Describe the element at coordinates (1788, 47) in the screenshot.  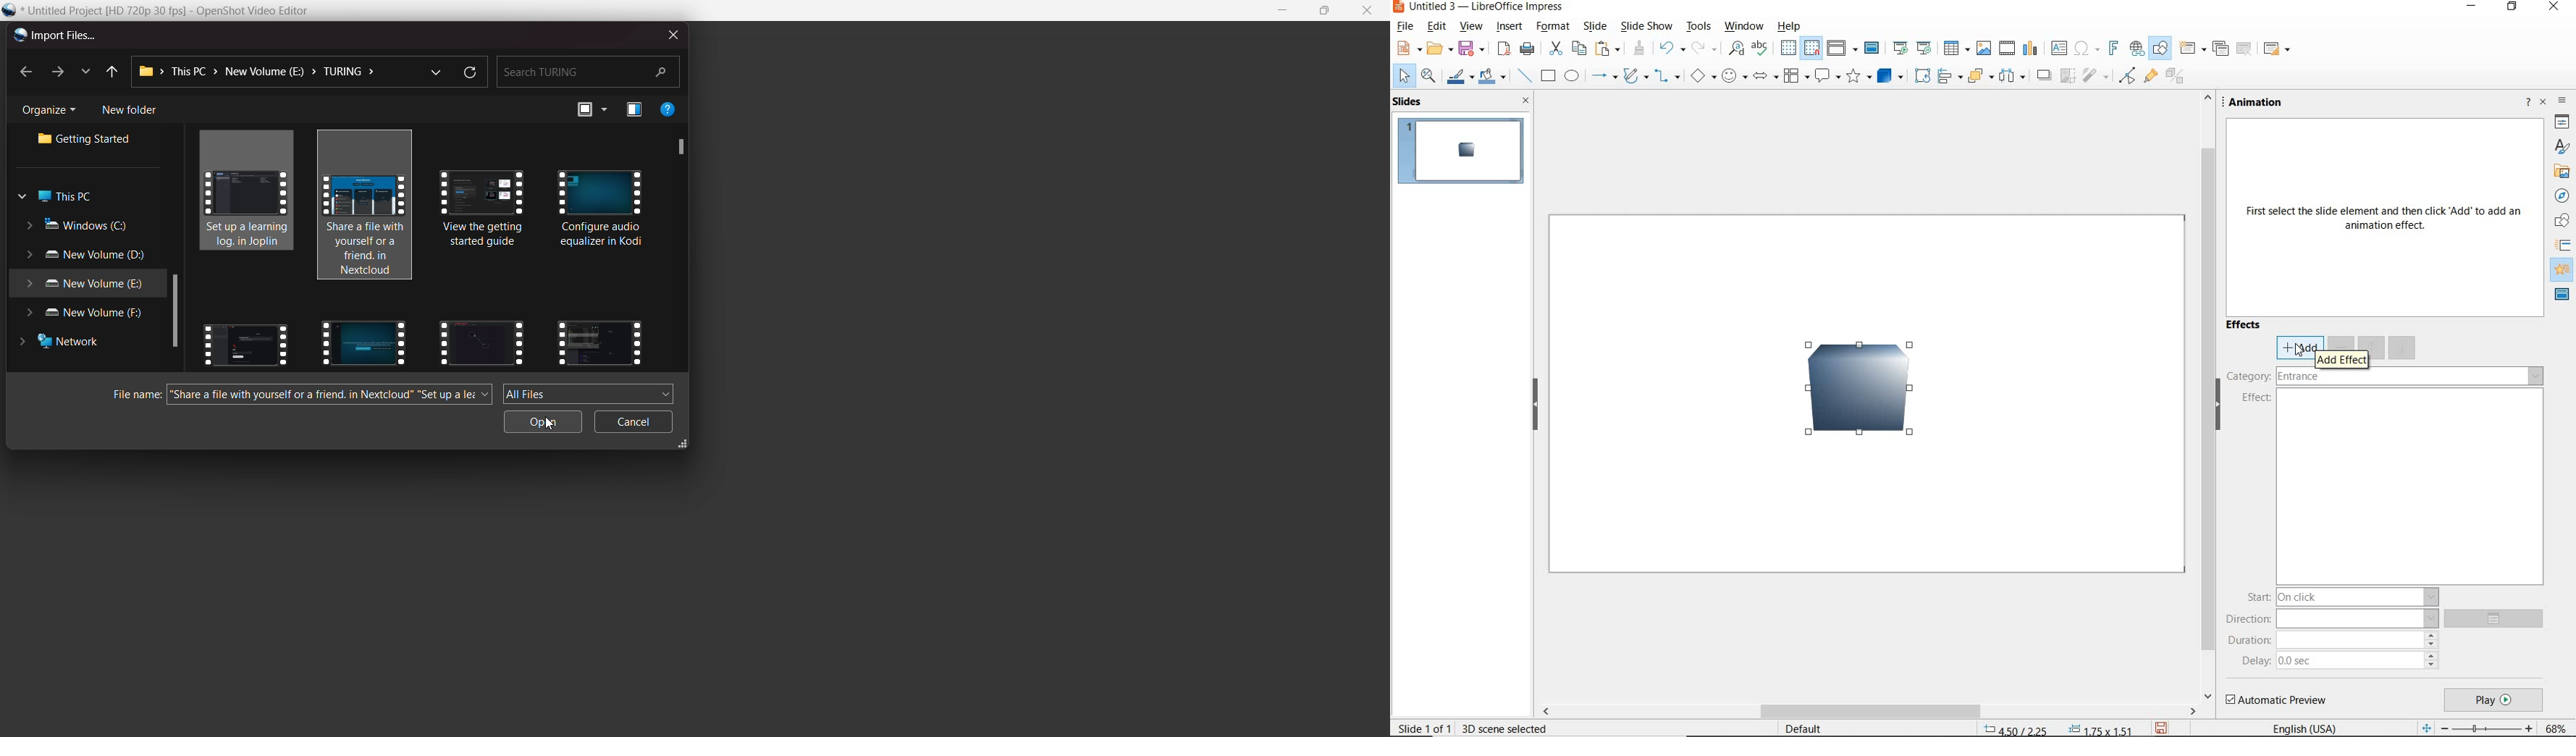
I see `display grid` at that location.